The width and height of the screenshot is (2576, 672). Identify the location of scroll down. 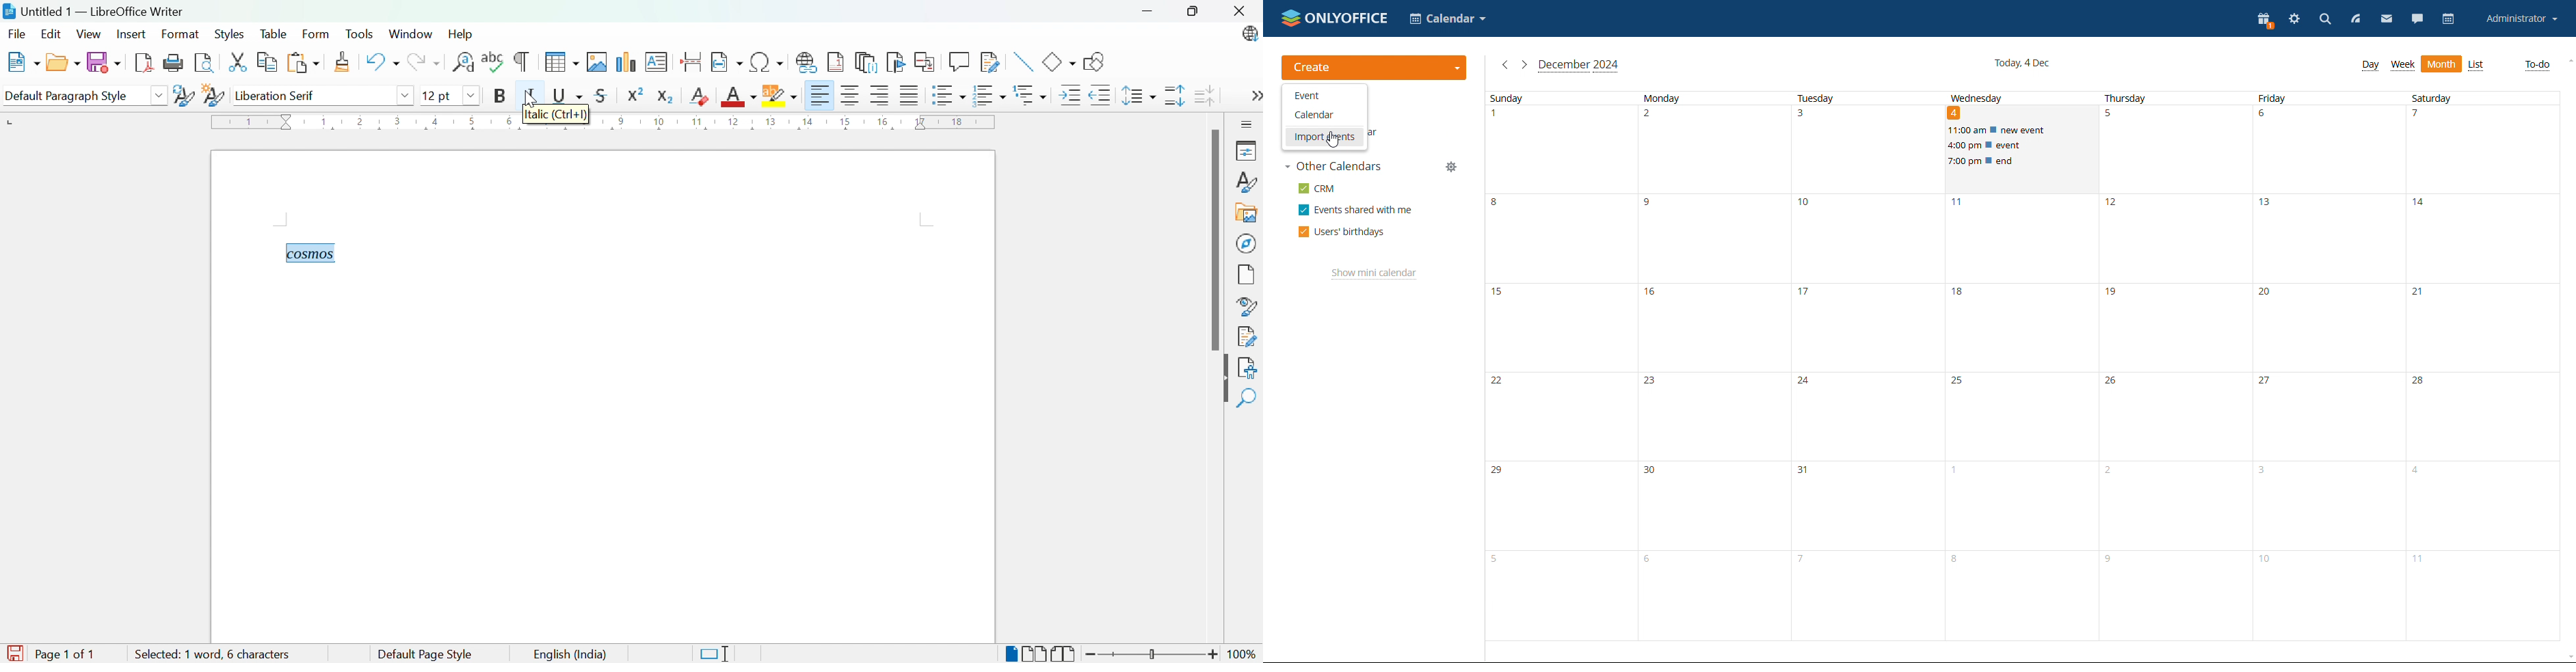
(2568, 656).